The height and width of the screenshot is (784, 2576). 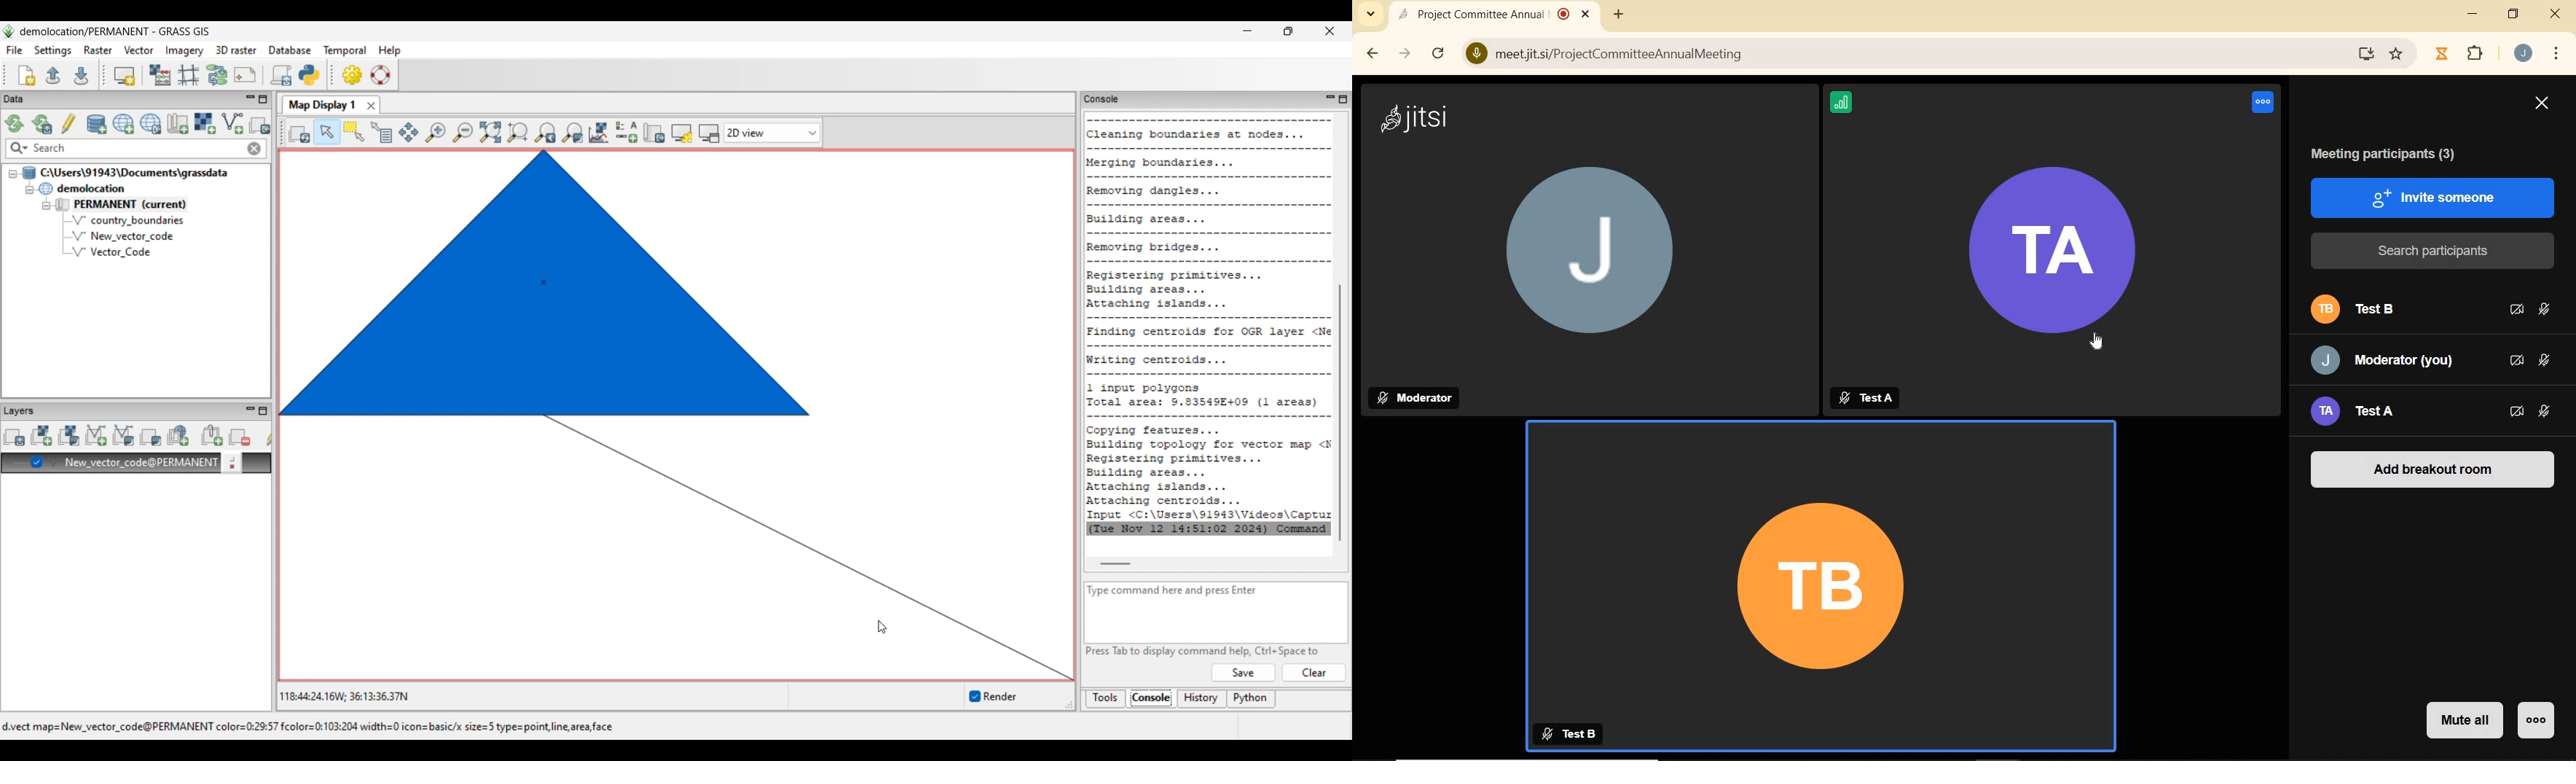 I want to click on MORE ACTIONS, so click(x=2540, y=714).